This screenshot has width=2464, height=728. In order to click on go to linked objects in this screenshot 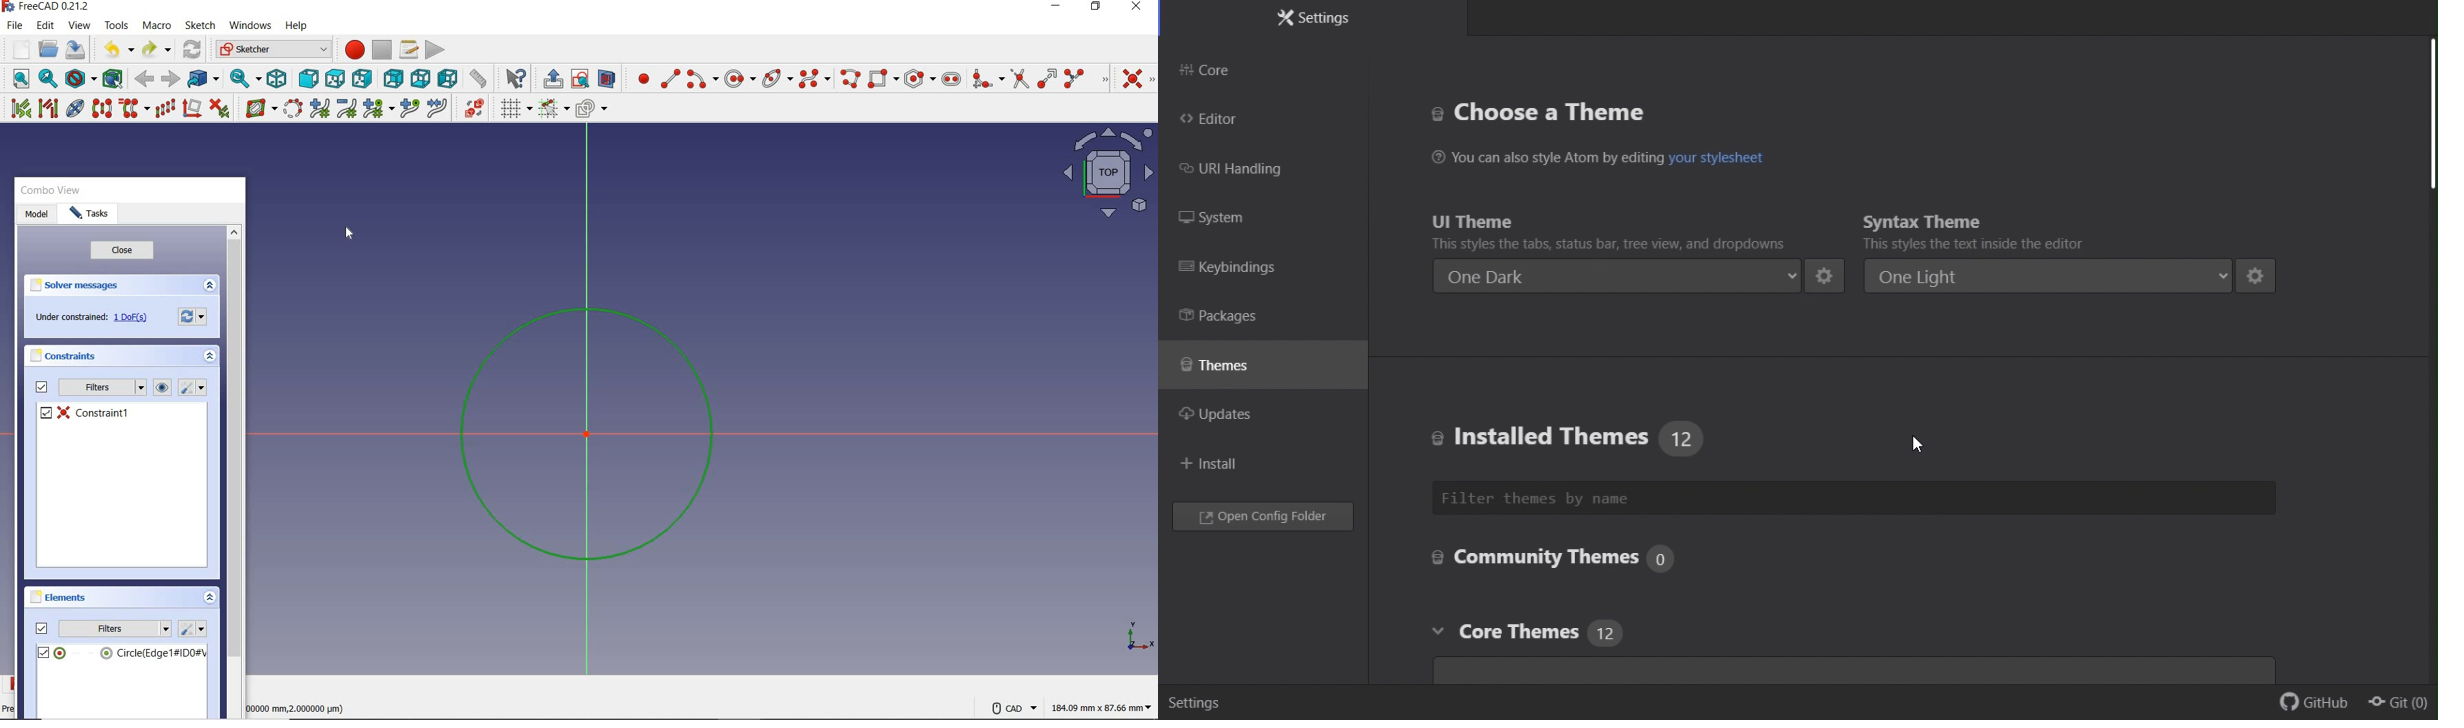, I will do `click(203, 80)`.